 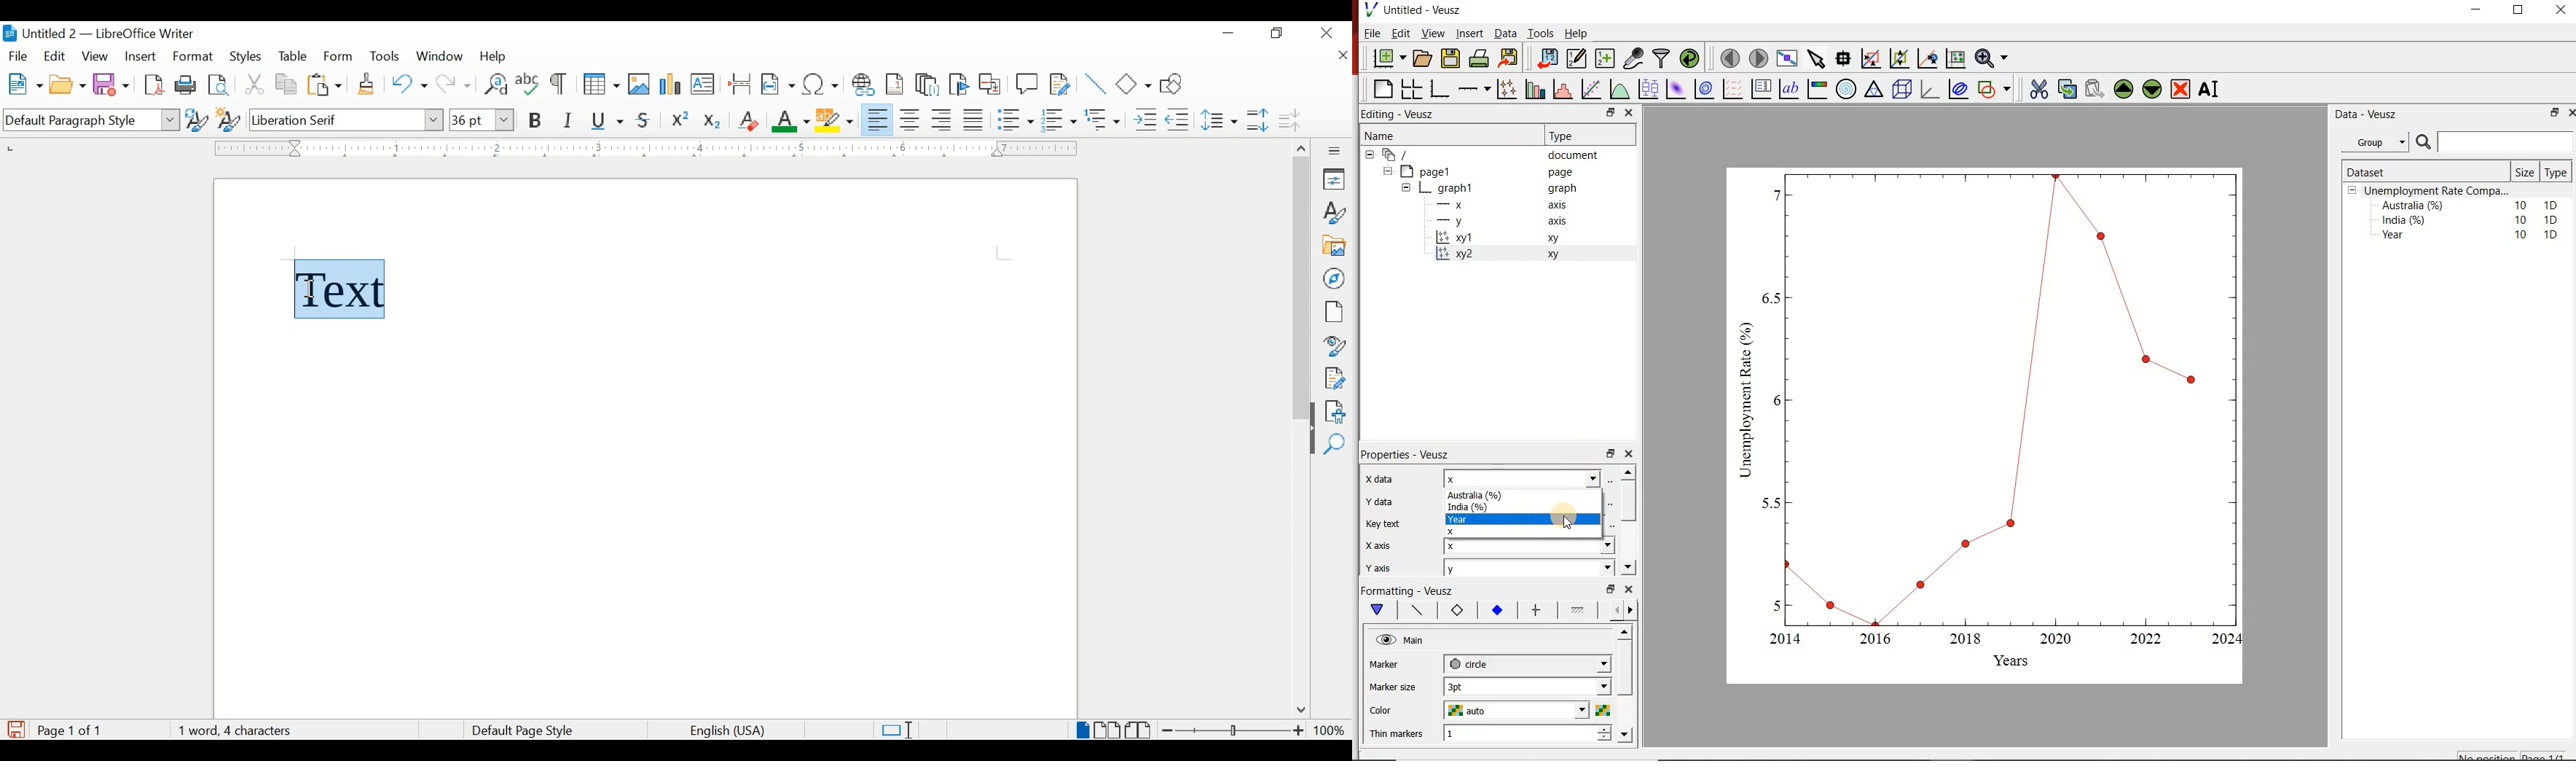 I want to click on navigator, so click(x=1335, y=278).